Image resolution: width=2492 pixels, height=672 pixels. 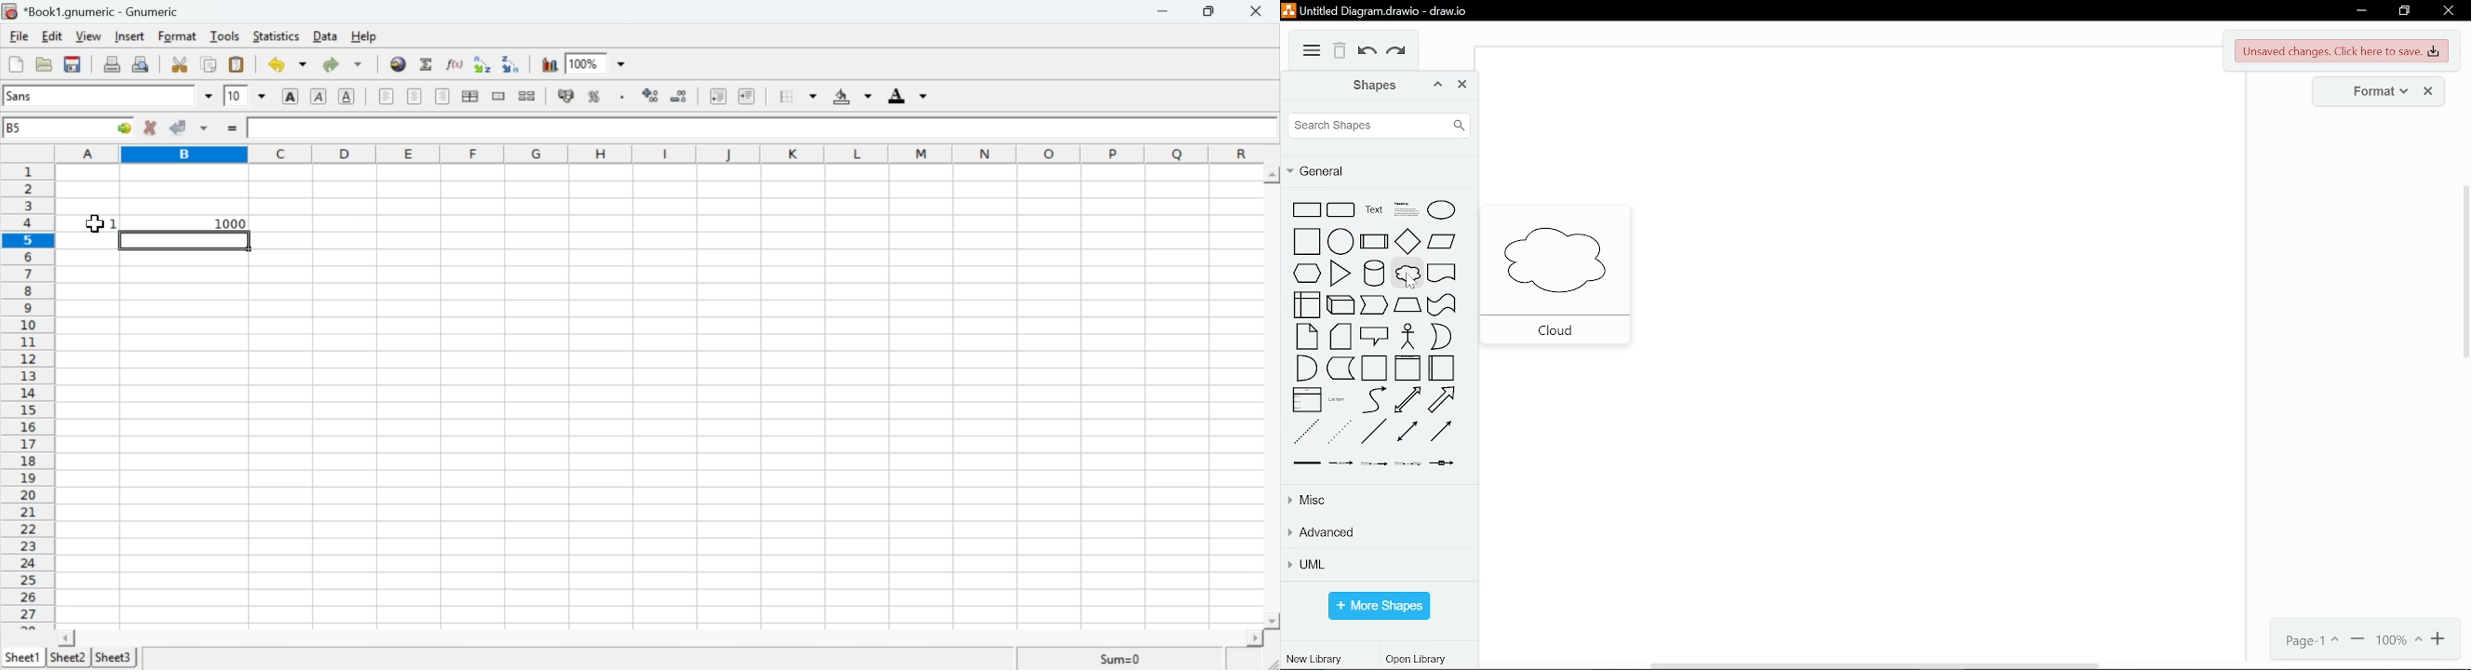 I want to click on circular rectangle, so click(x=1341, y=211).